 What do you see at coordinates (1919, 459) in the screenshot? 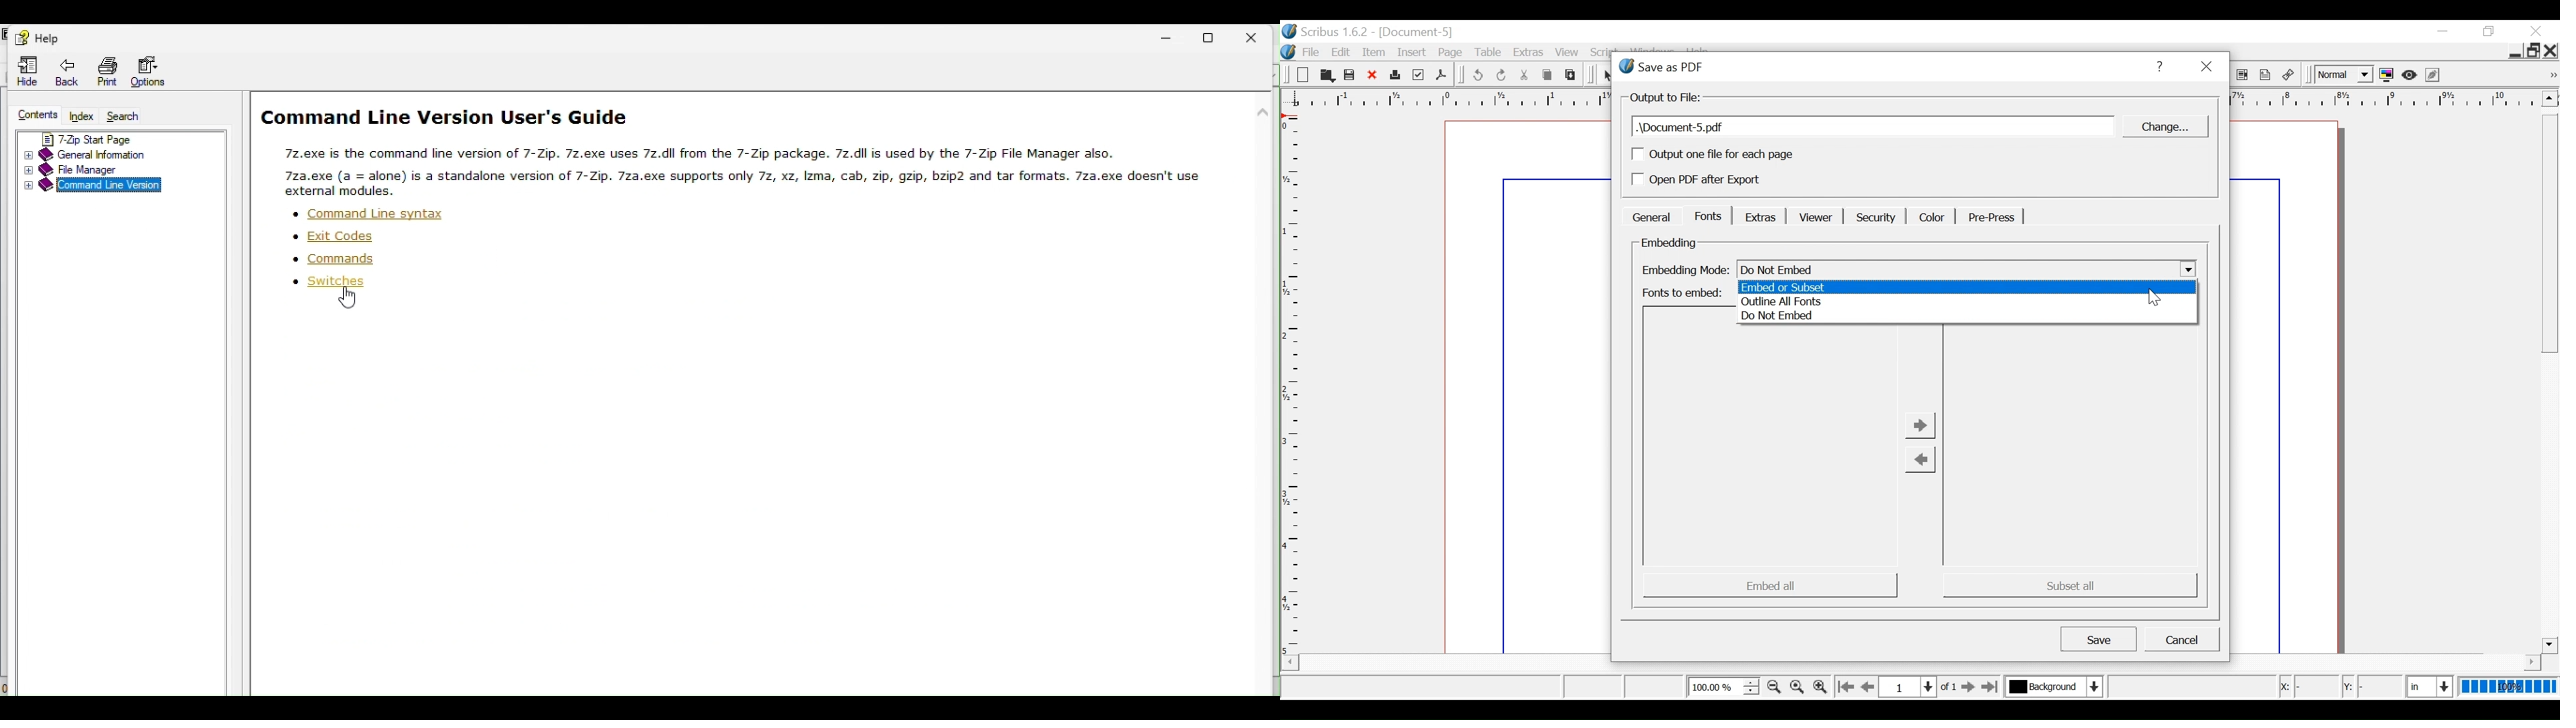
I see `Change from` at bounding box center [1919, 459].